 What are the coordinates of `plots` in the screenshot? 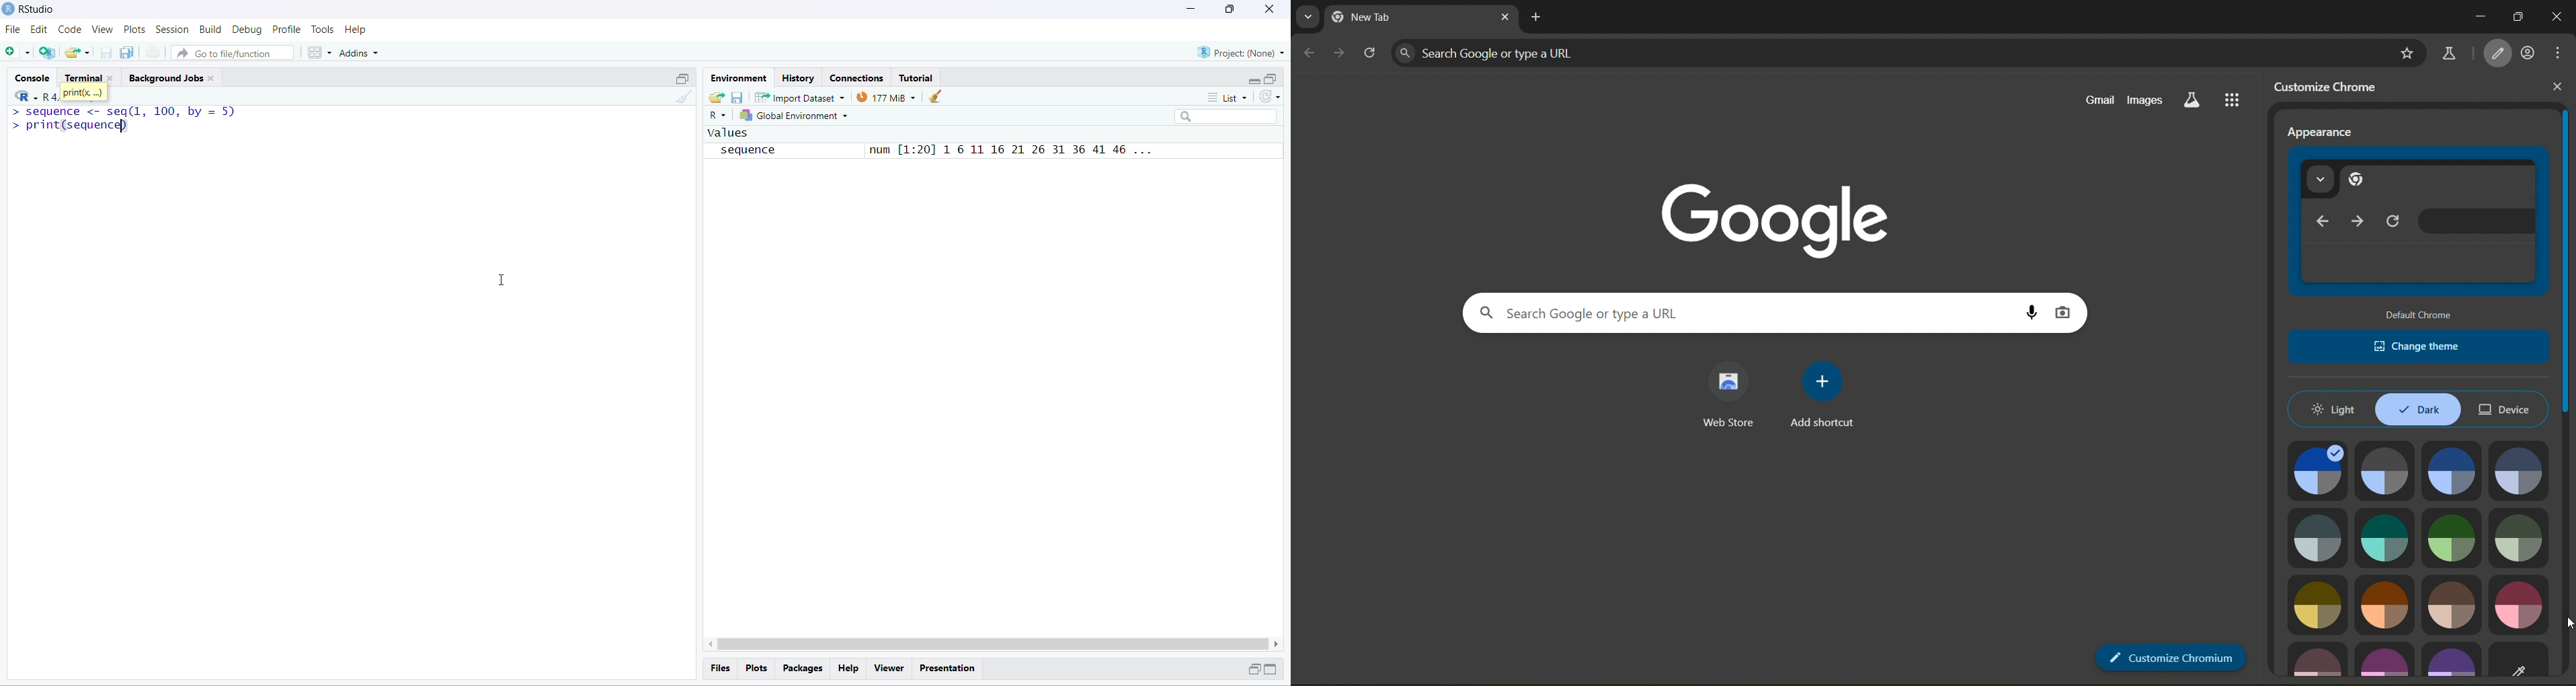 It's located at (757, 669).